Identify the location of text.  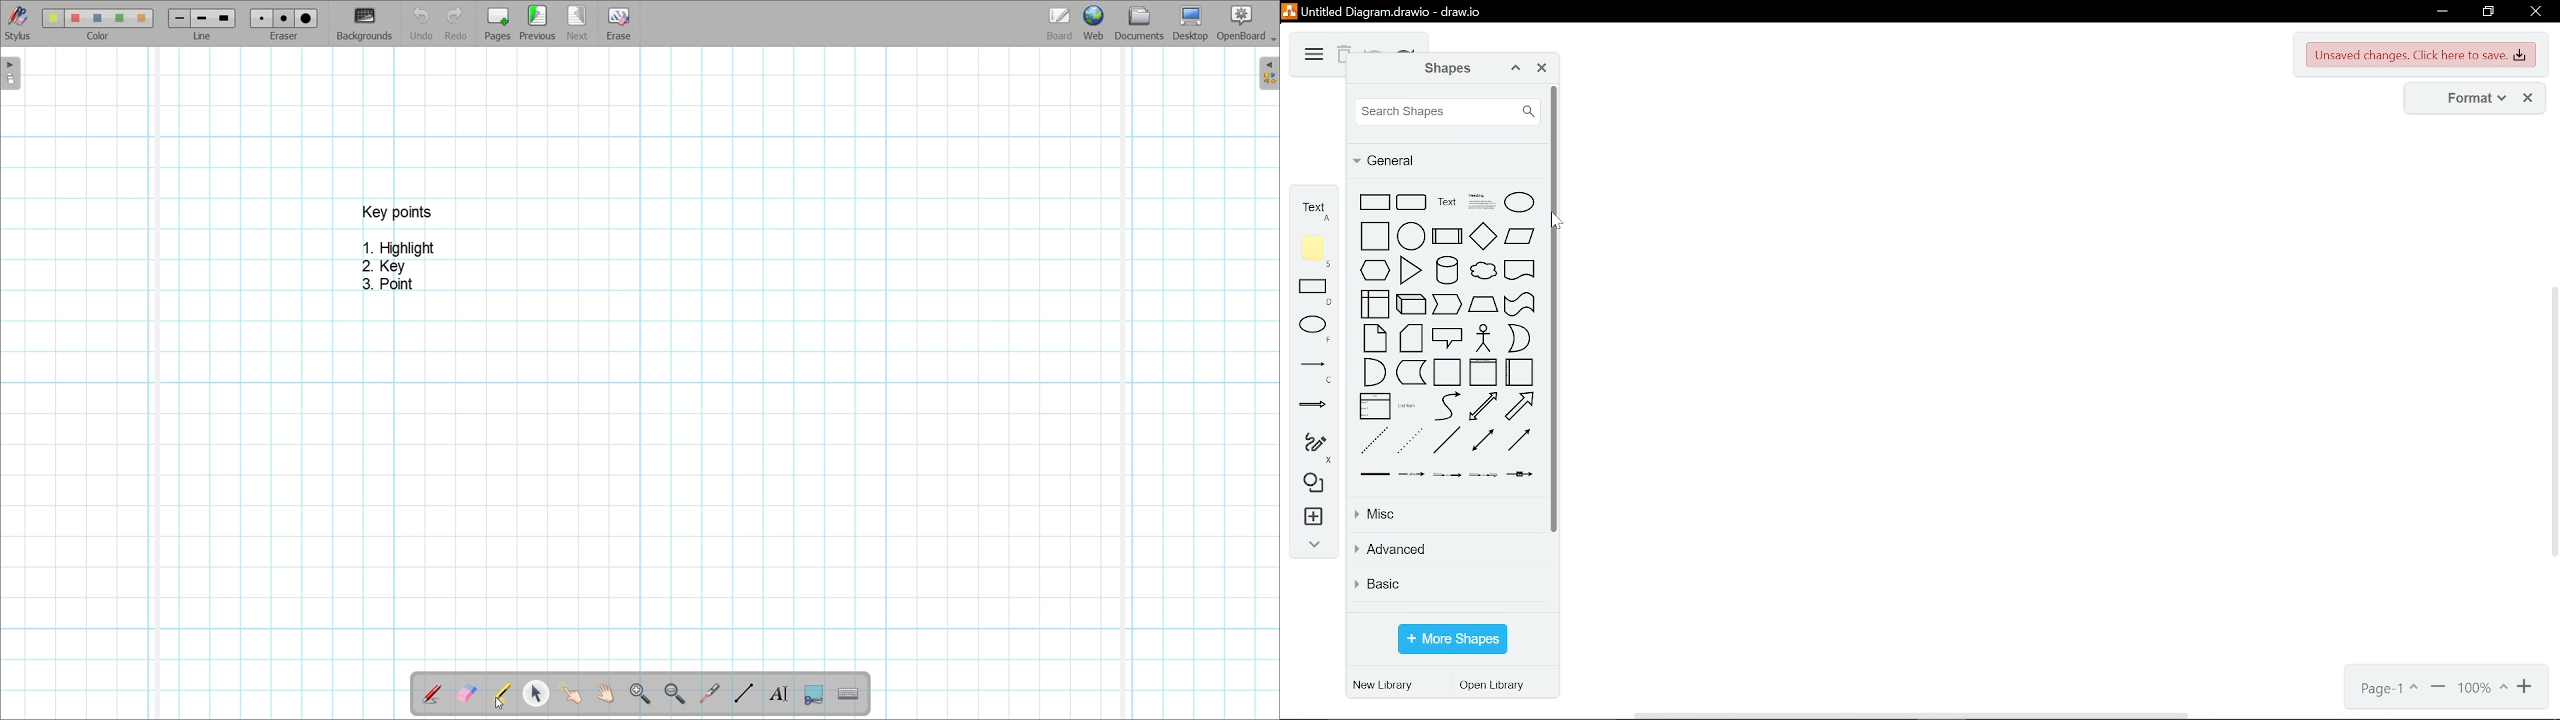
(1447, 201).